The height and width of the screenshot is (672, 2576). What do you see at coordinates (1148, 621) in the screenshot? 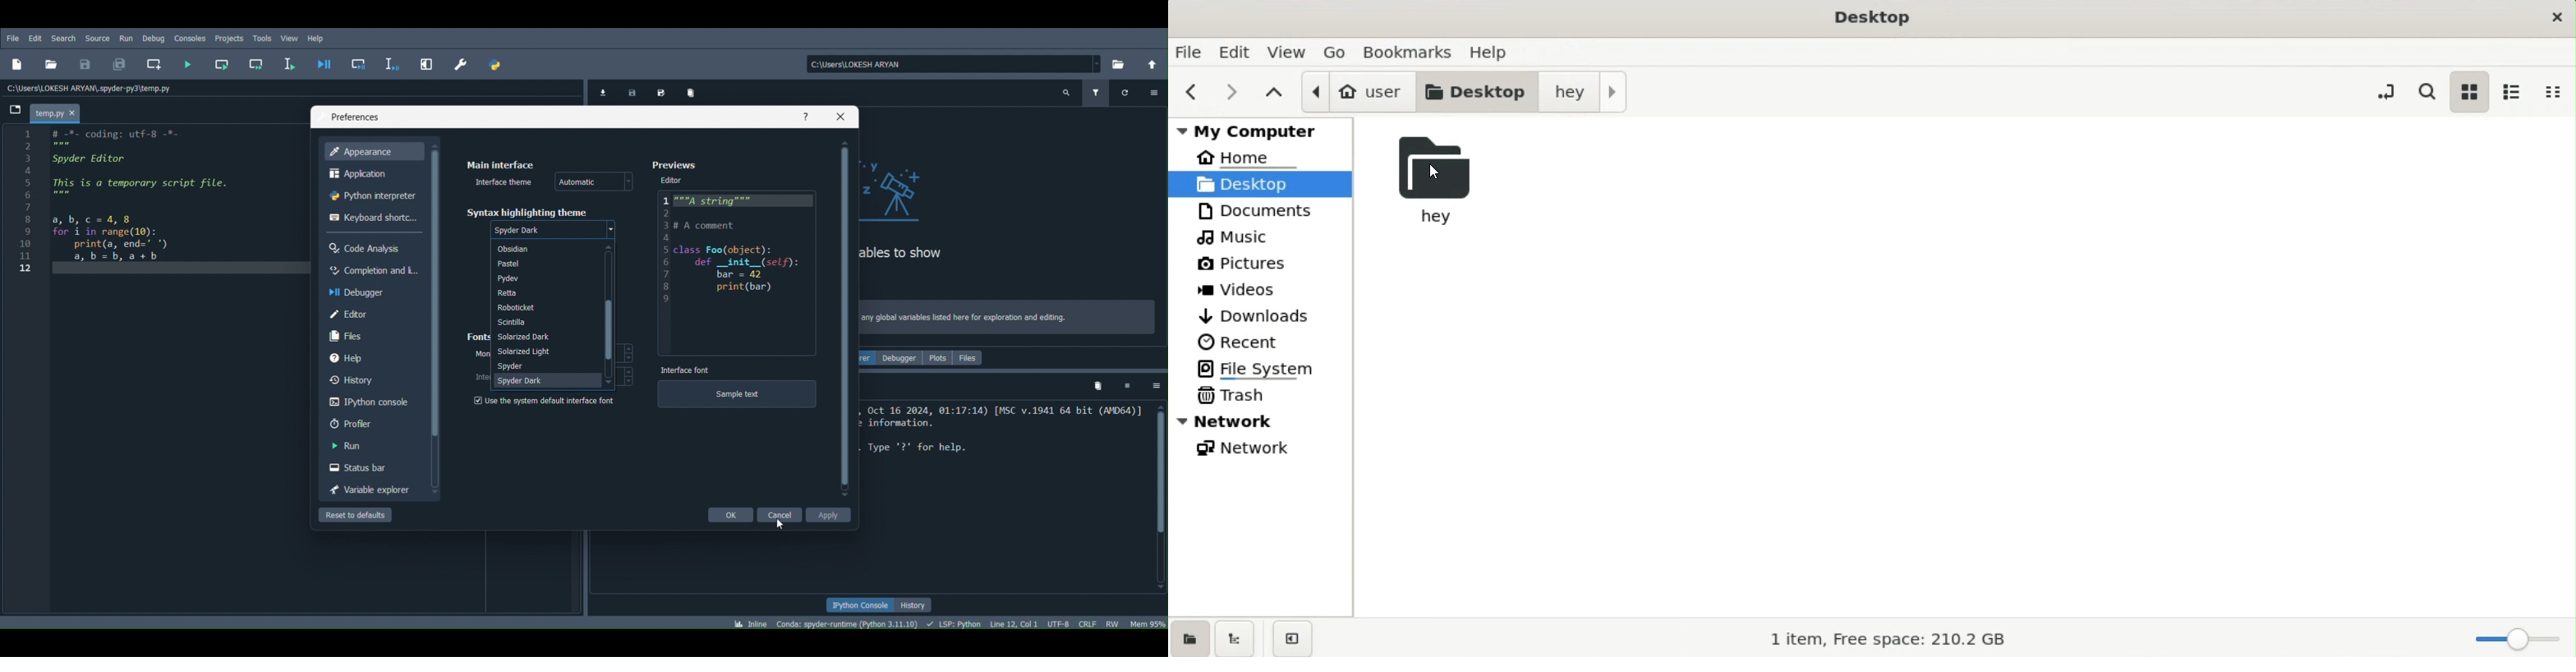
I see `Global memory usage` at bounding box center [1148, 621].